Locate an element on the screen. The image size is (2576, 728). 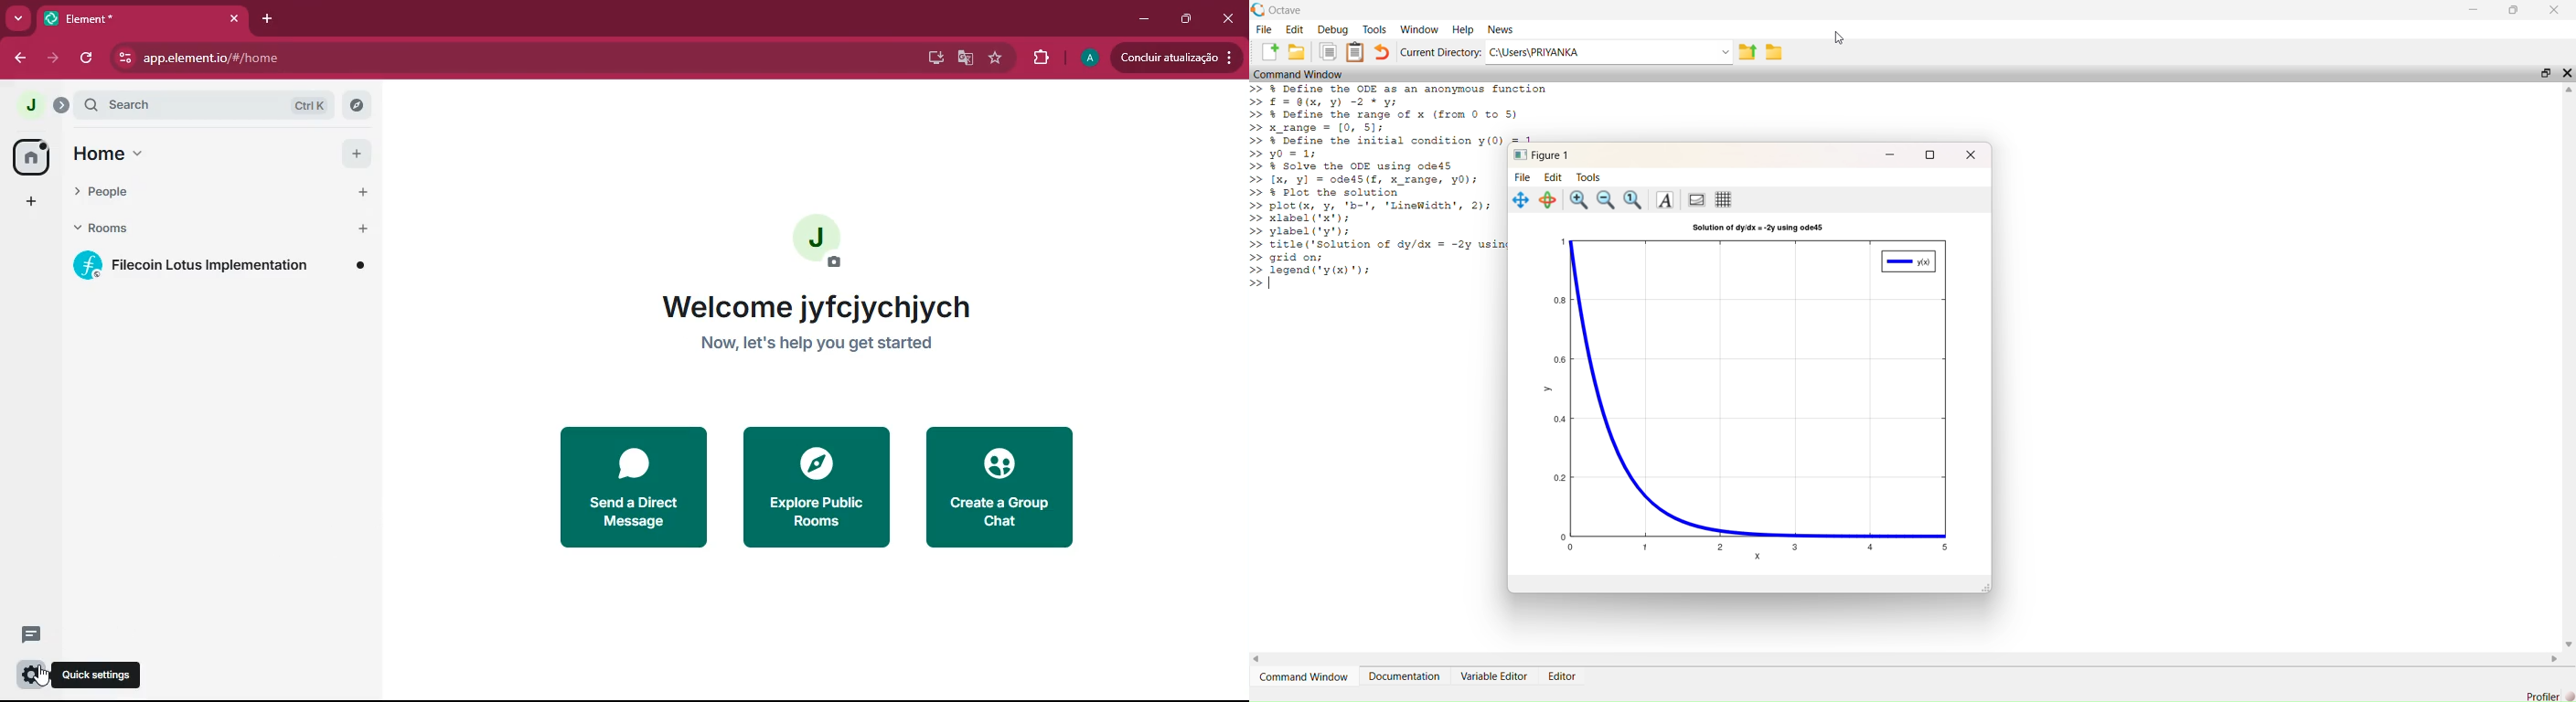
j is located at coordinates (22, 105).